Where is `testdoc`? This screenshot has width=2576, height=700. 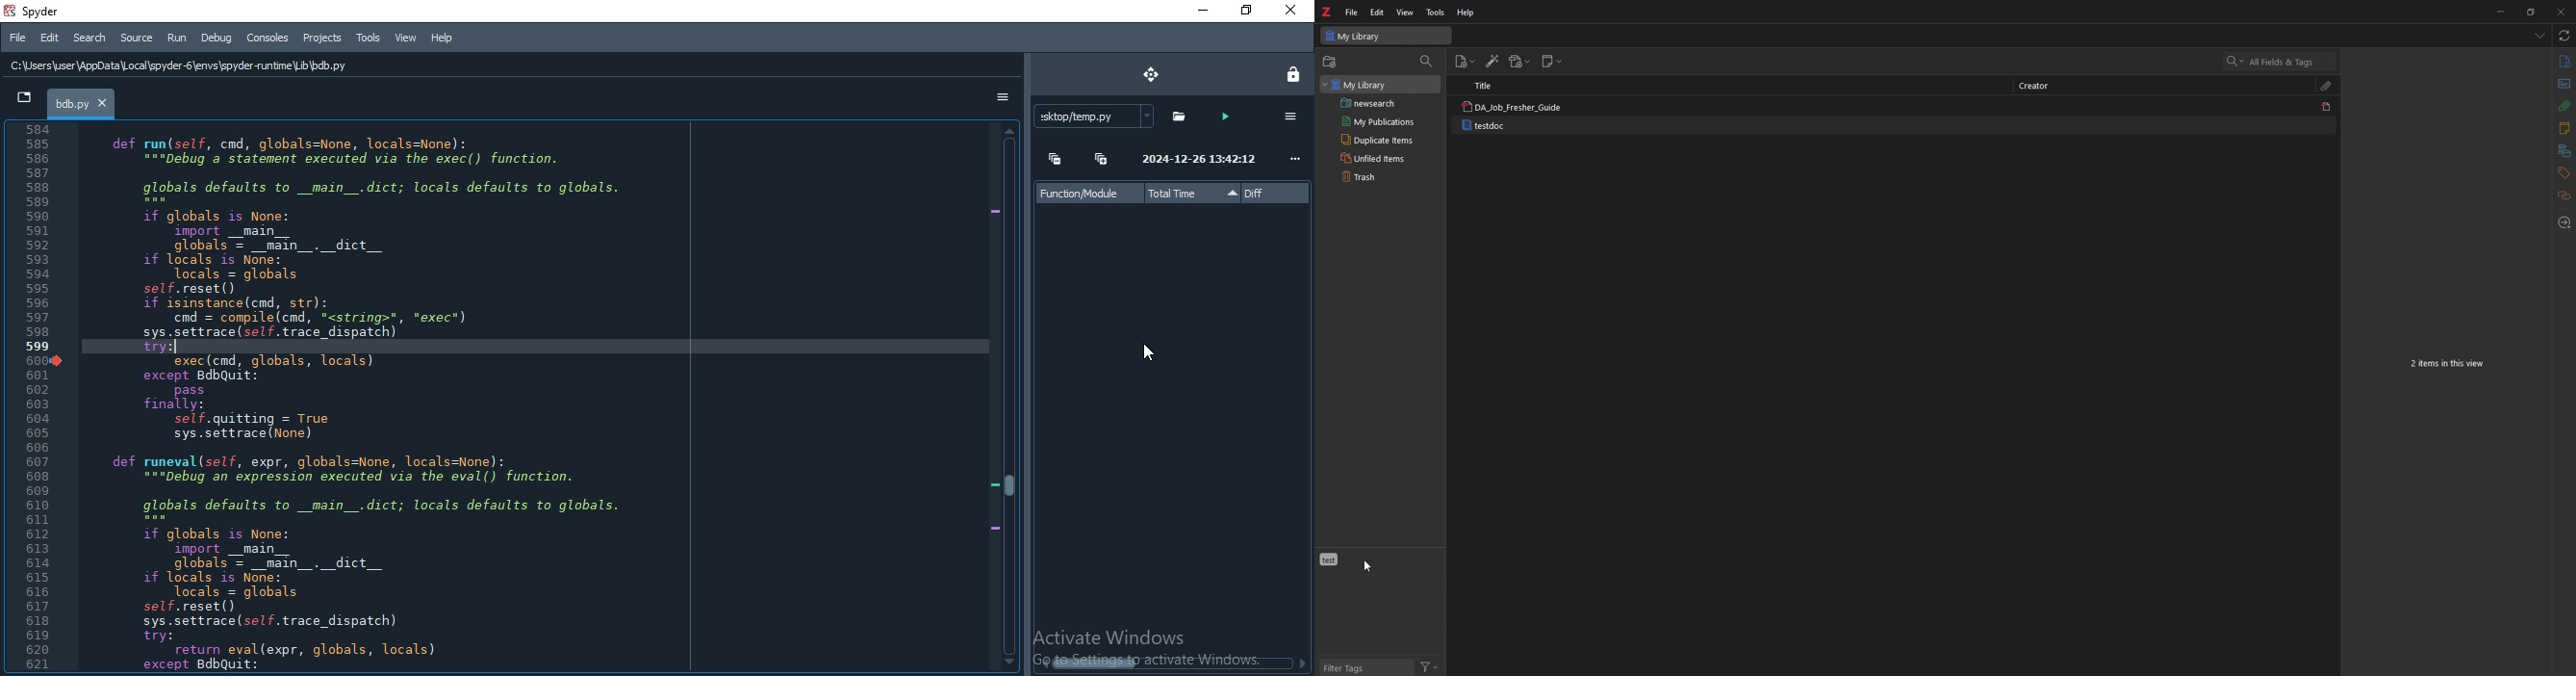
testdoc is located at coordinates (1484, 126).